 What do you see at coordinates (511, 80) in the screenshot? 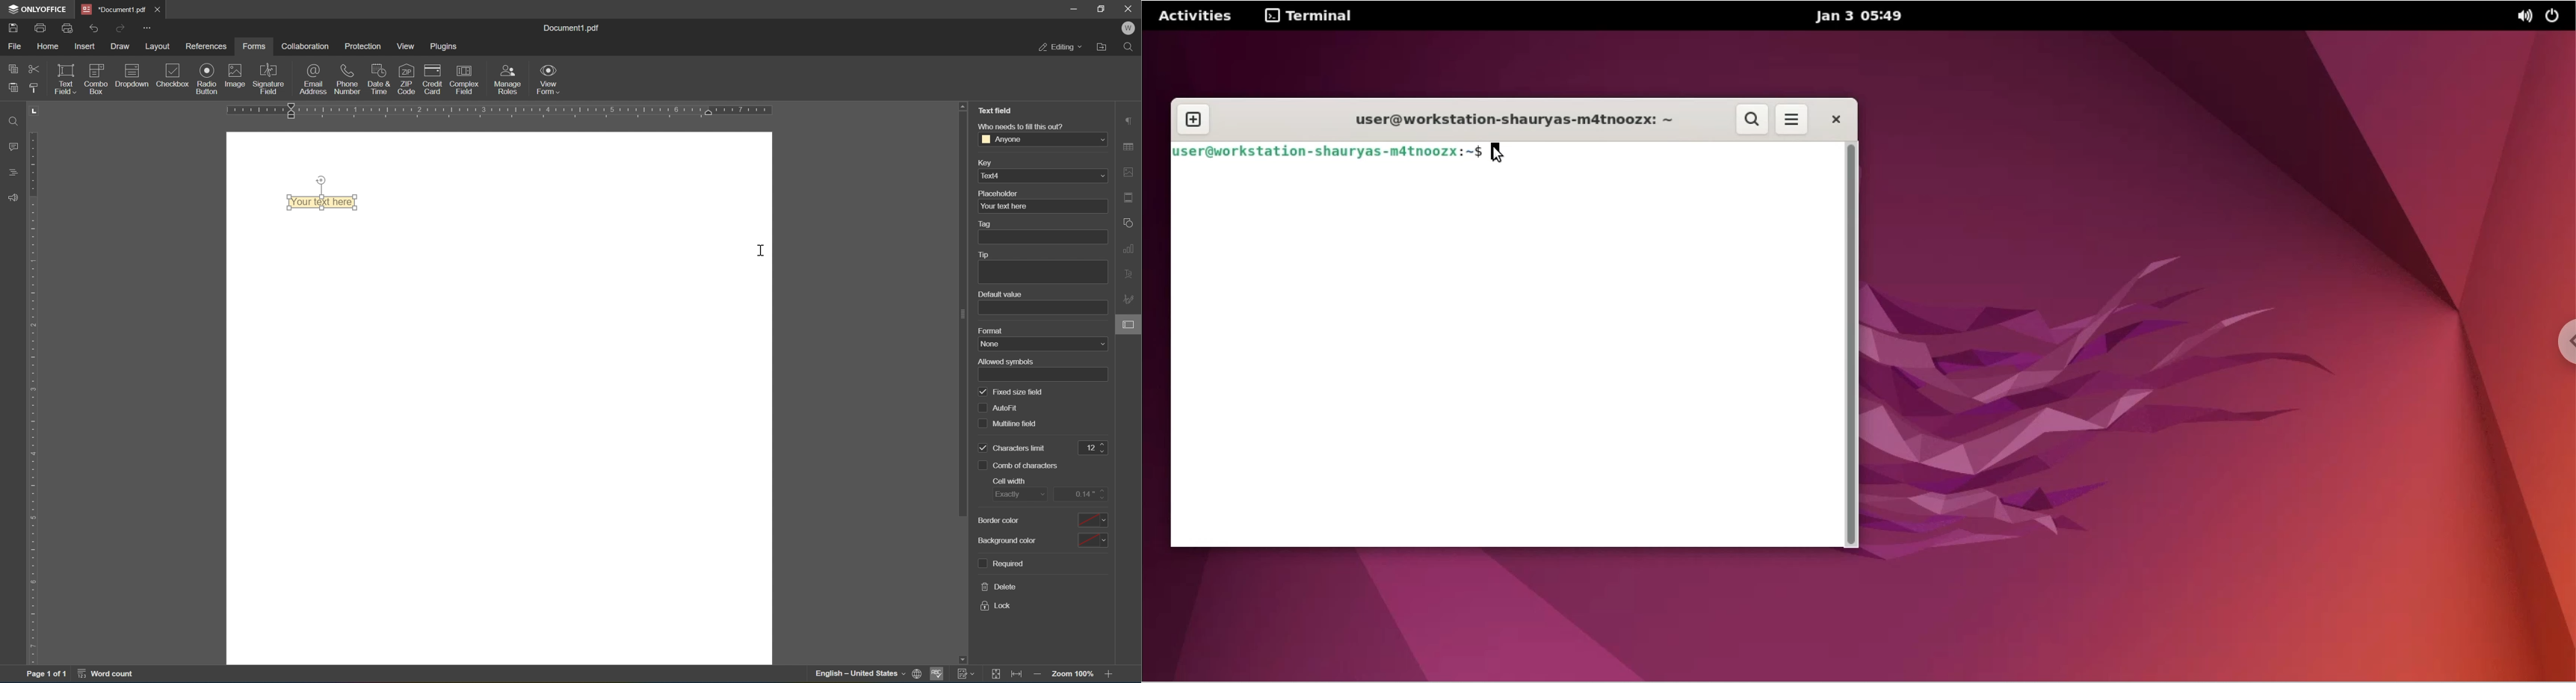
I see `manage roles` at bounding box center [511, 80].